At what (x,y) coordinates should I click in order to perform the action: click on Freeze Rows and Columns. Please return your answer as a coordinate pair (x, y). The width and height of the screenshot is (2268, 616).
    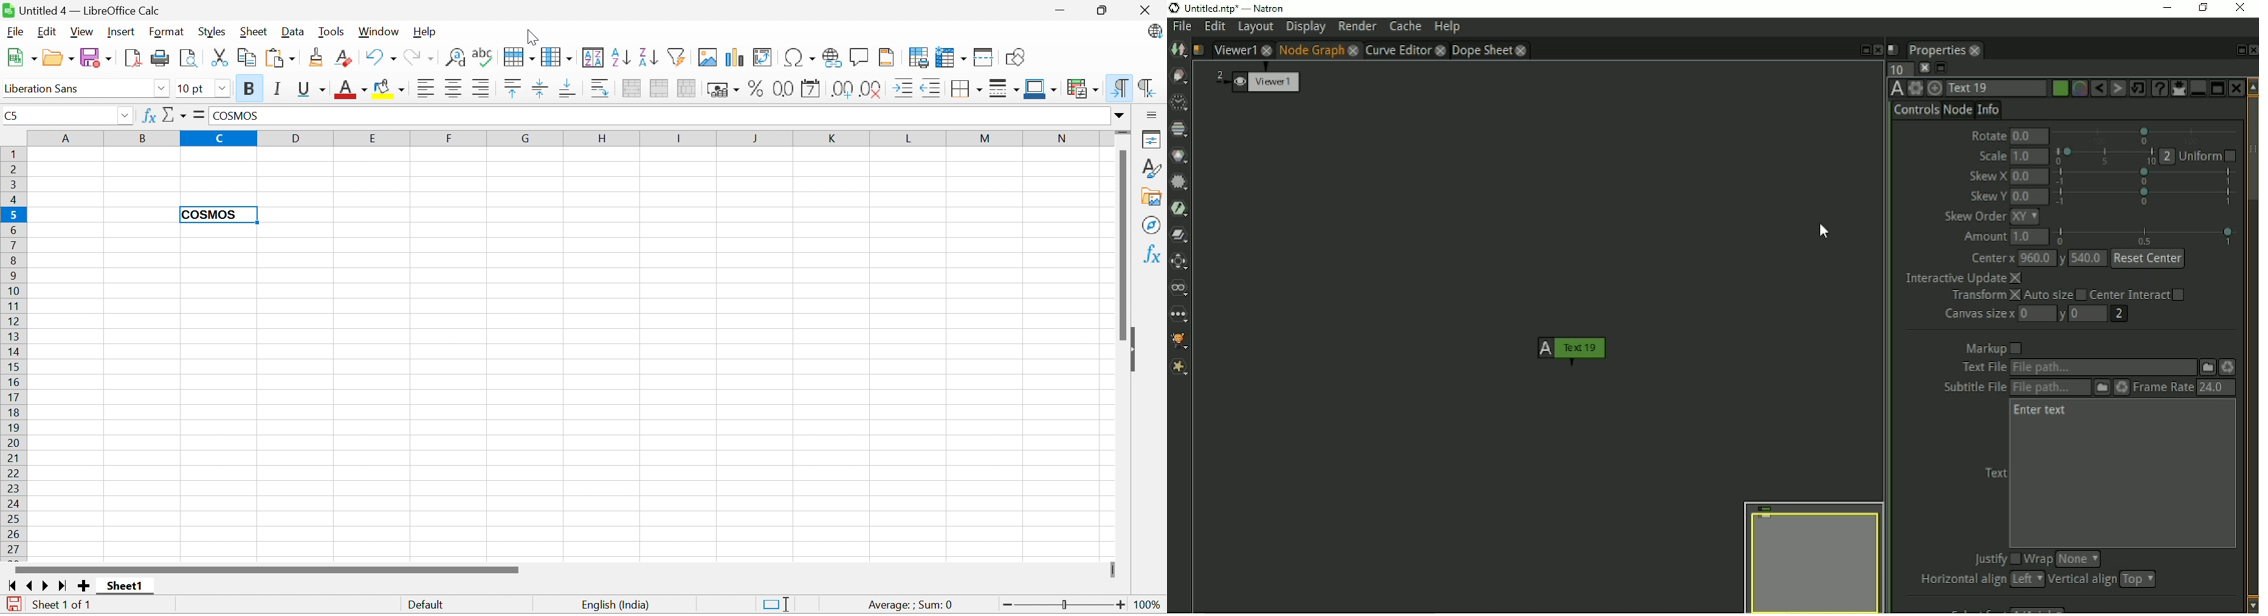
    Looking at the image, I should click on (953, 56).